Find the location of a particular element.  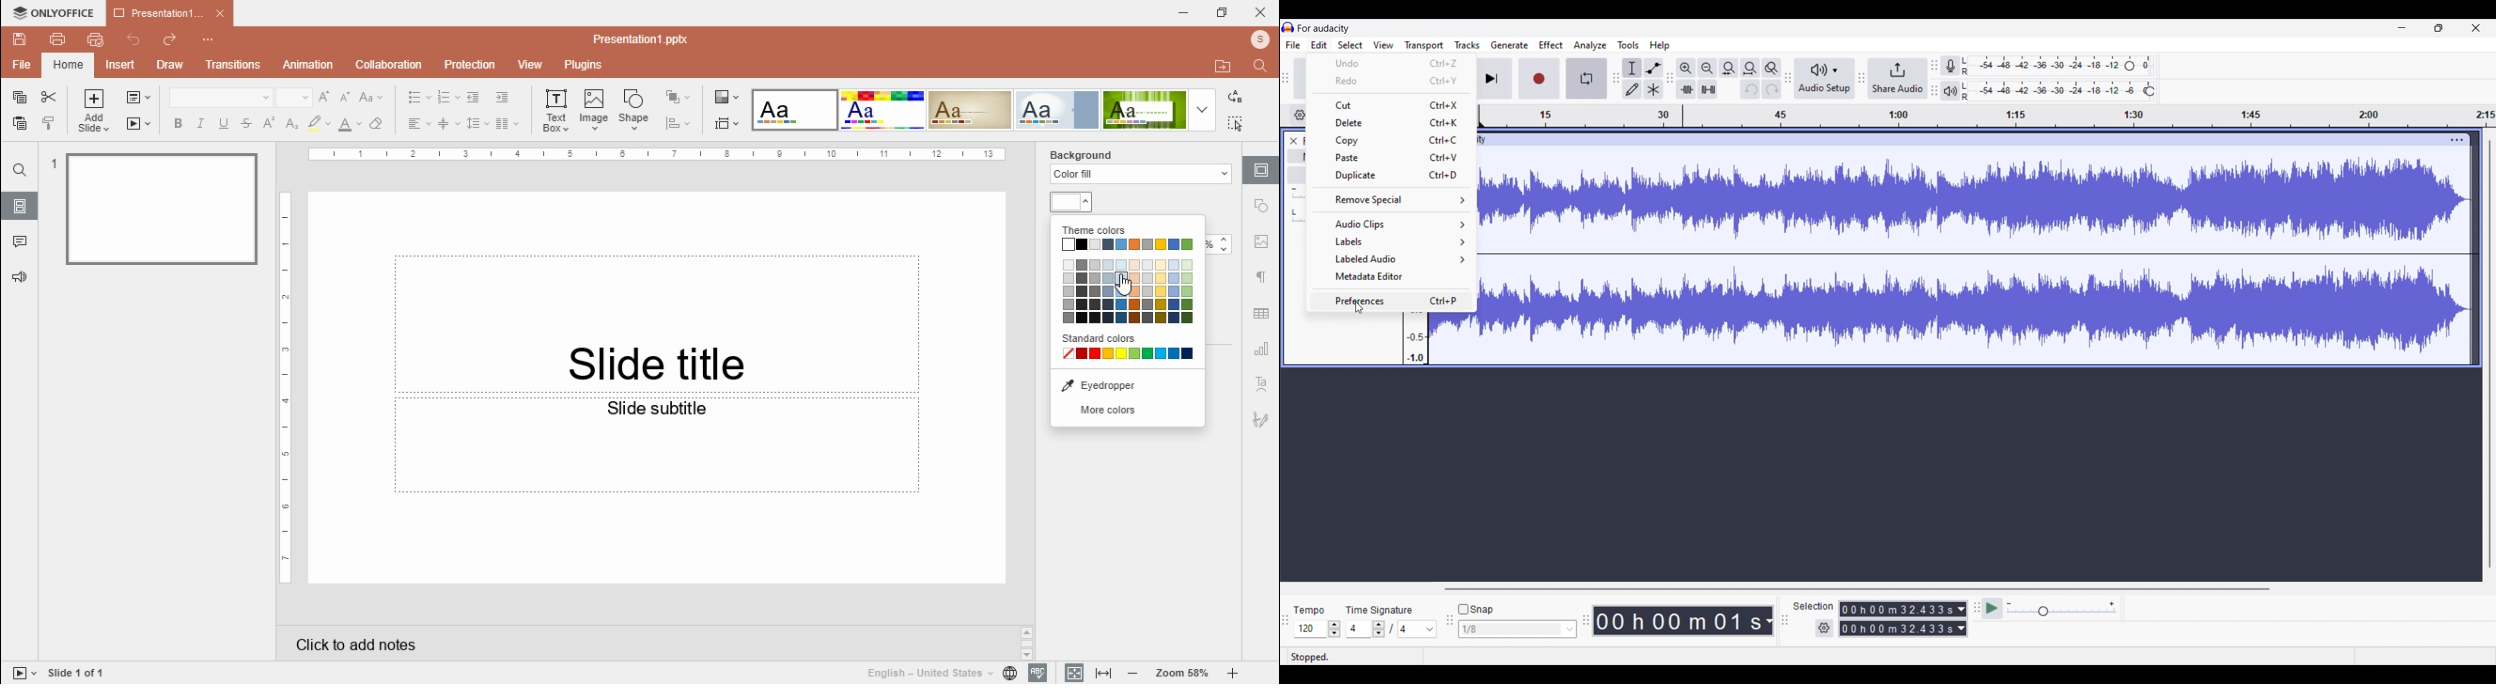

Preferences is located at coordinates (1392, 300).